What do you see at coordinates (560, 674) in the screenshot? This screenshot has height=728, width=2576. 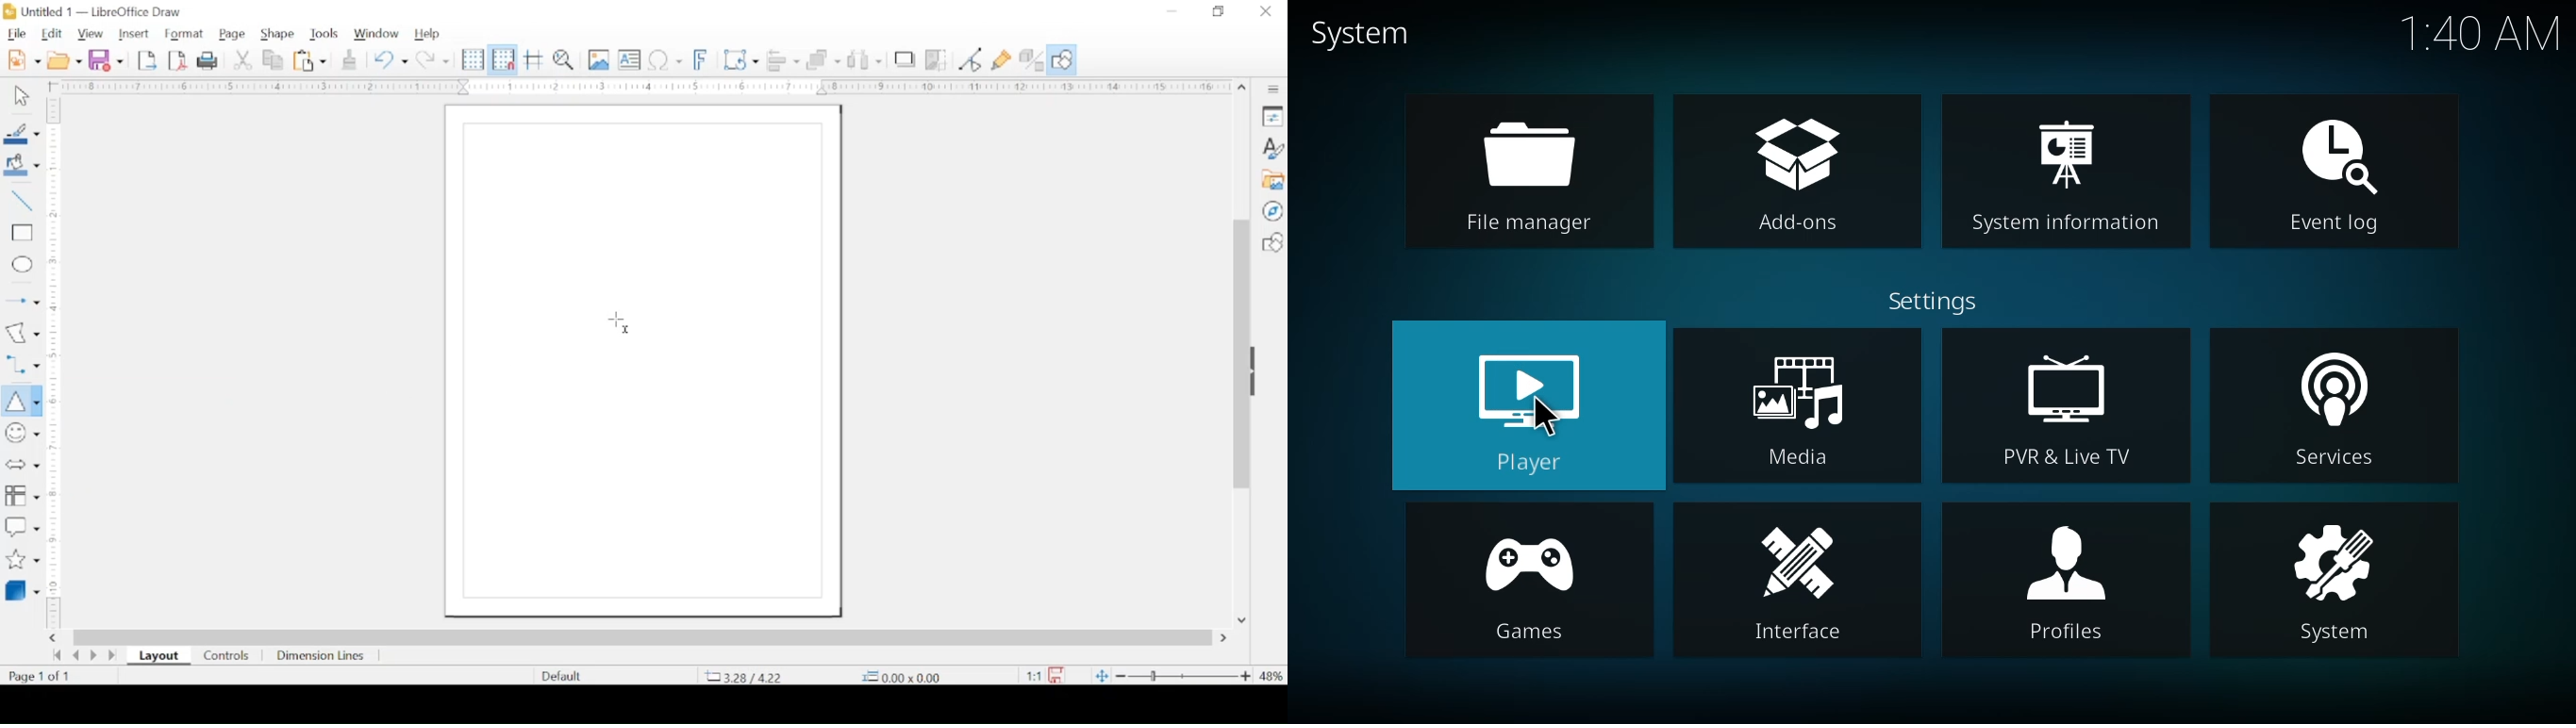 I see `defaults` at bounding box center [560, 674].